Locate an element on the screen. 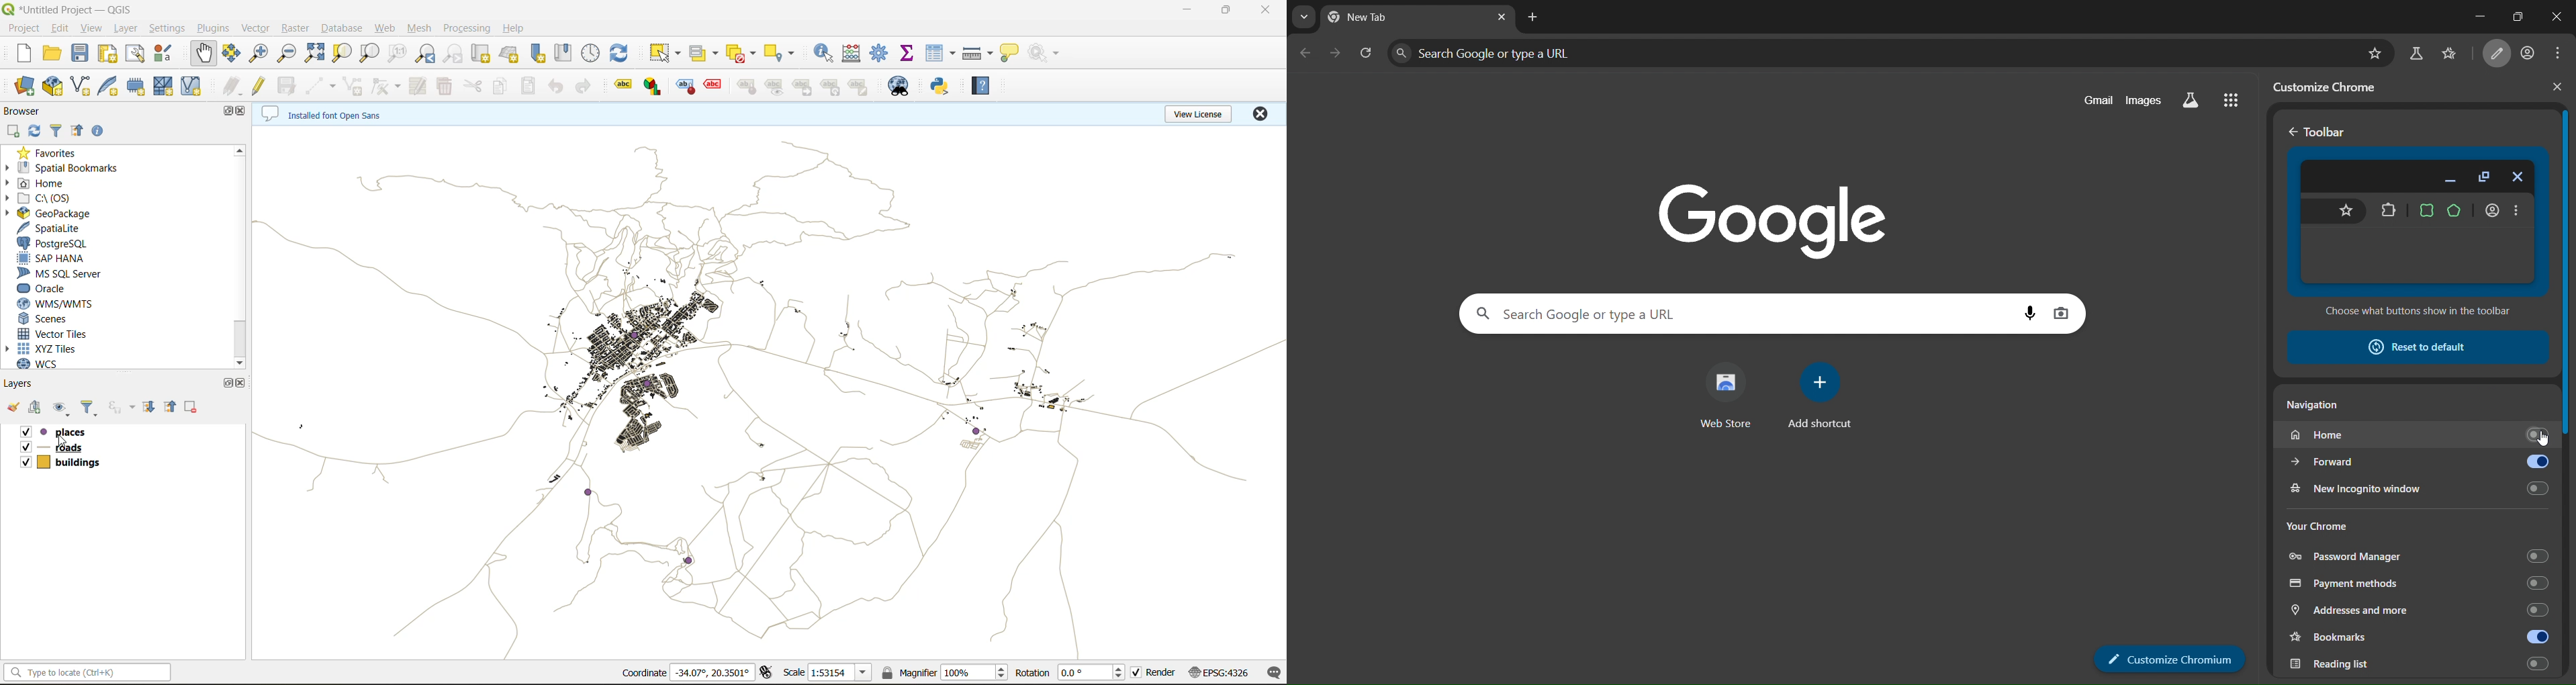 This screenshot has width=2576, height=700. select  is located at coordinates (664, 53).